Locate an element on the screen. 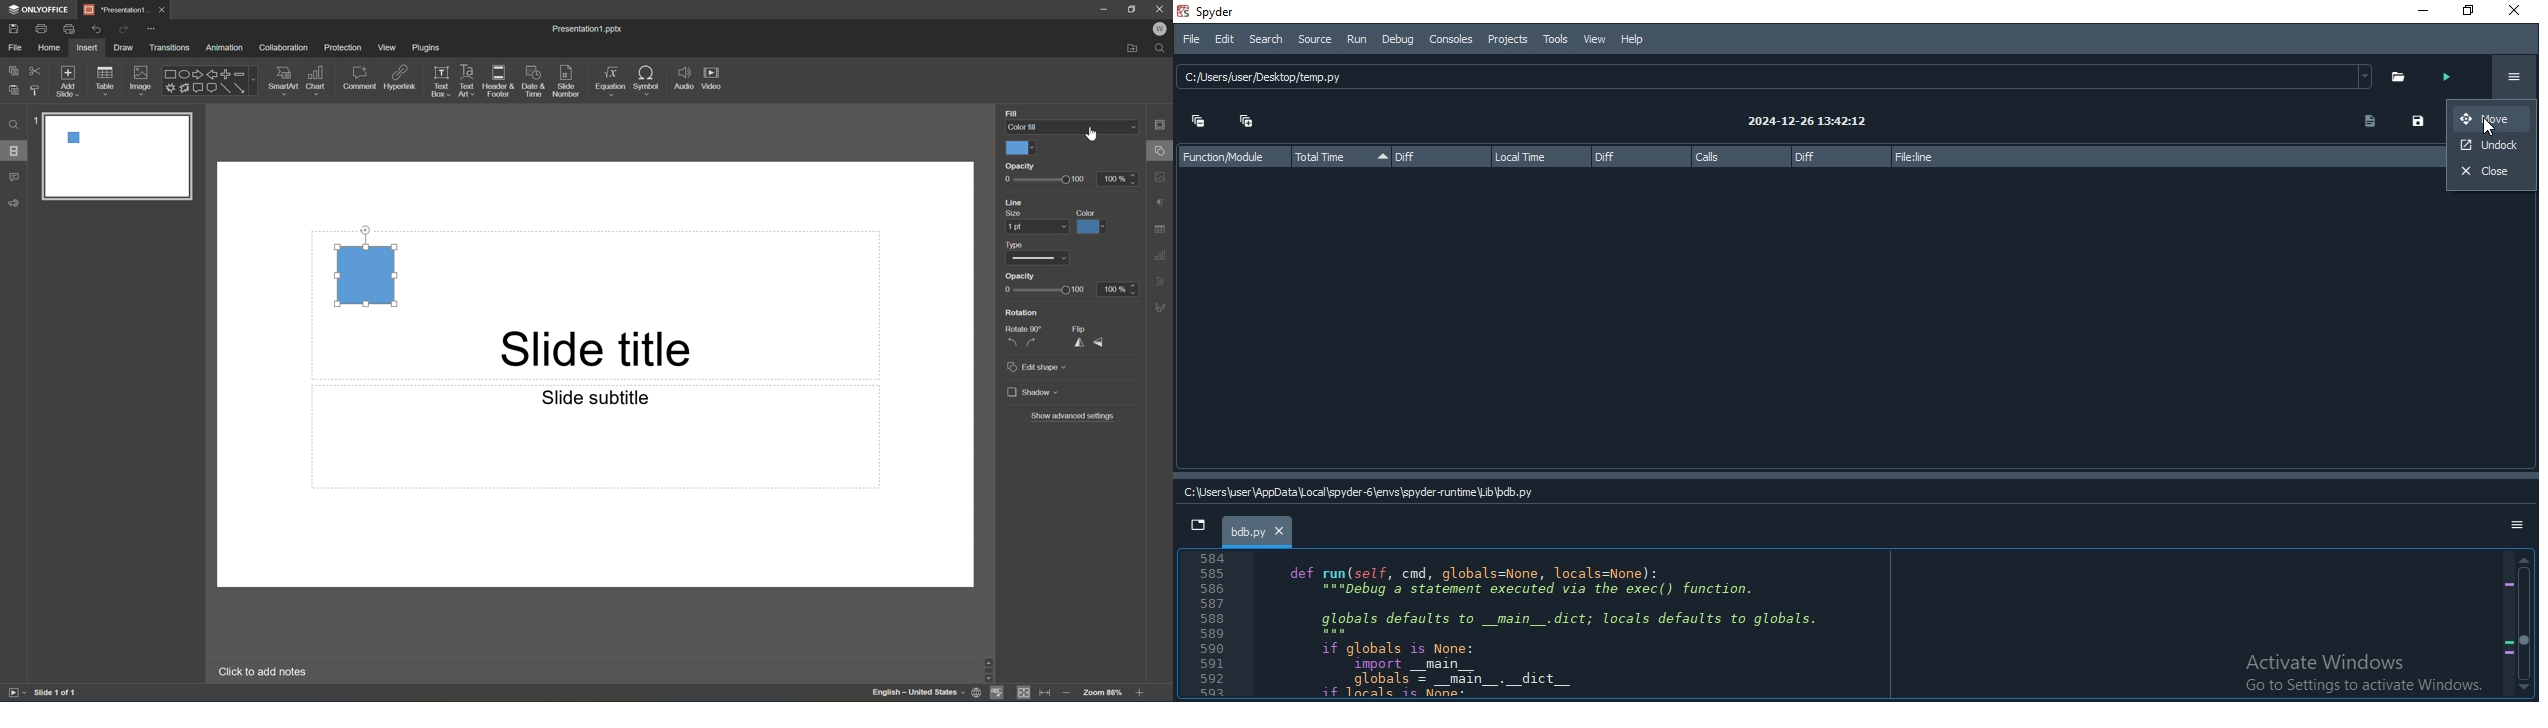 The width and height of the screenshot is (2548, 728). Rotate 90° is located at coordinates (1025, 329).